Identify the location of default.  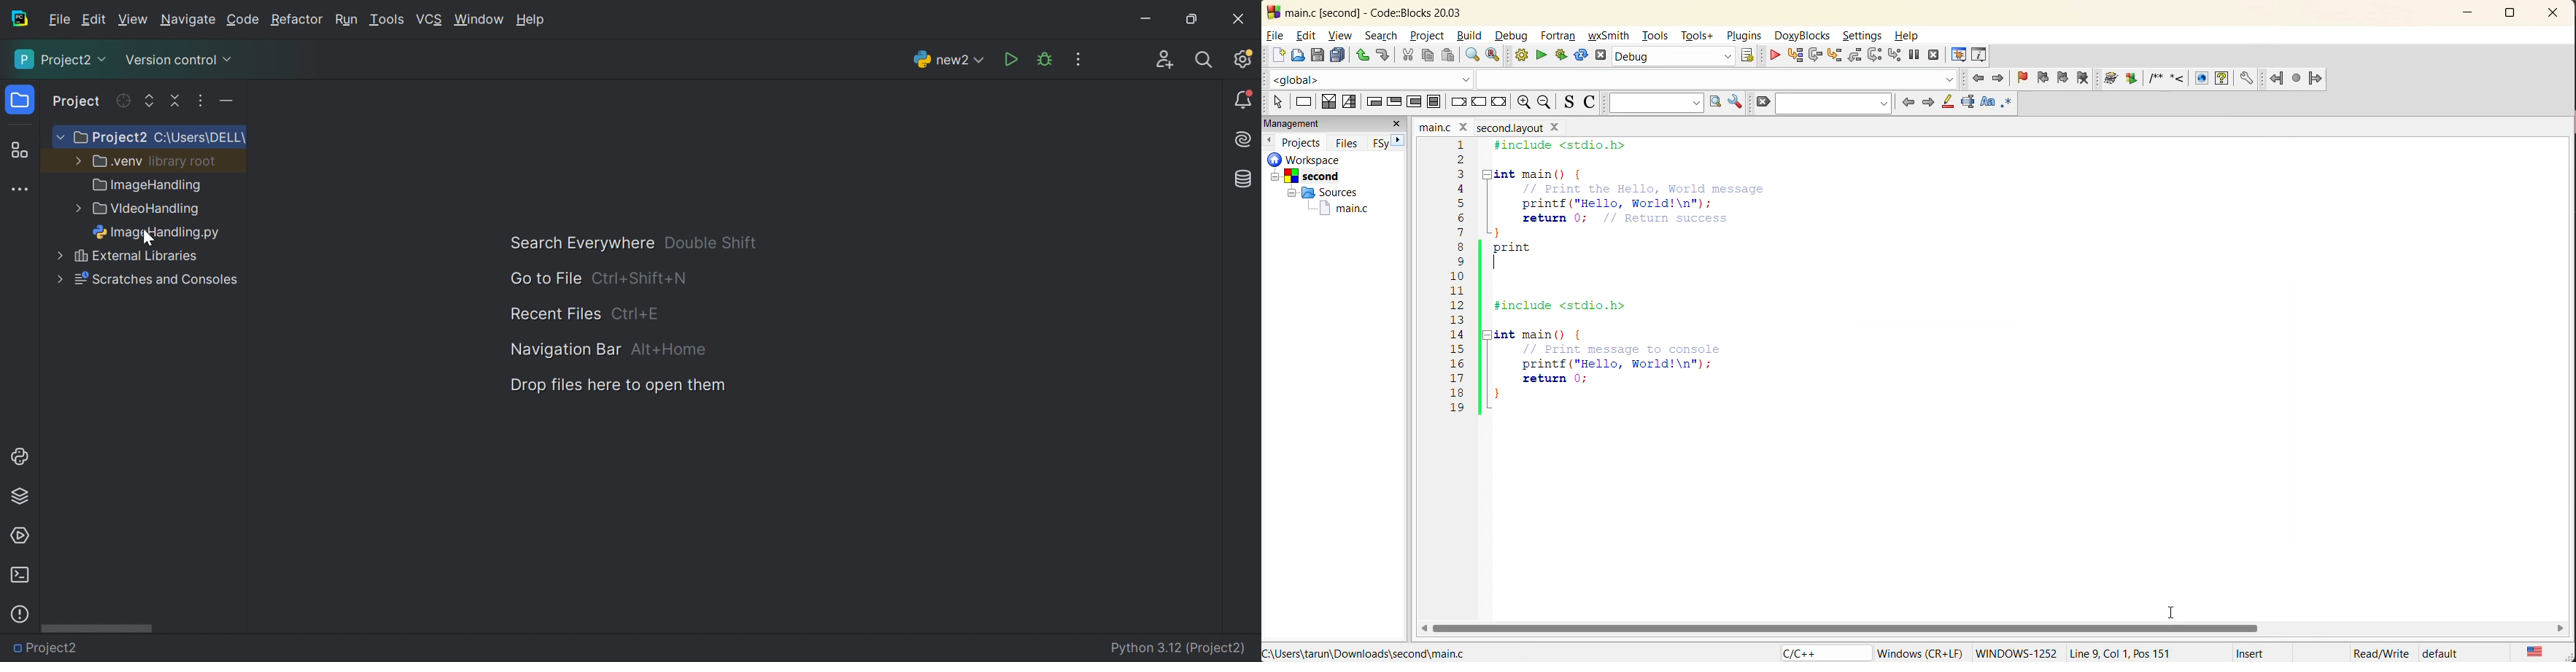
(2457, 653).